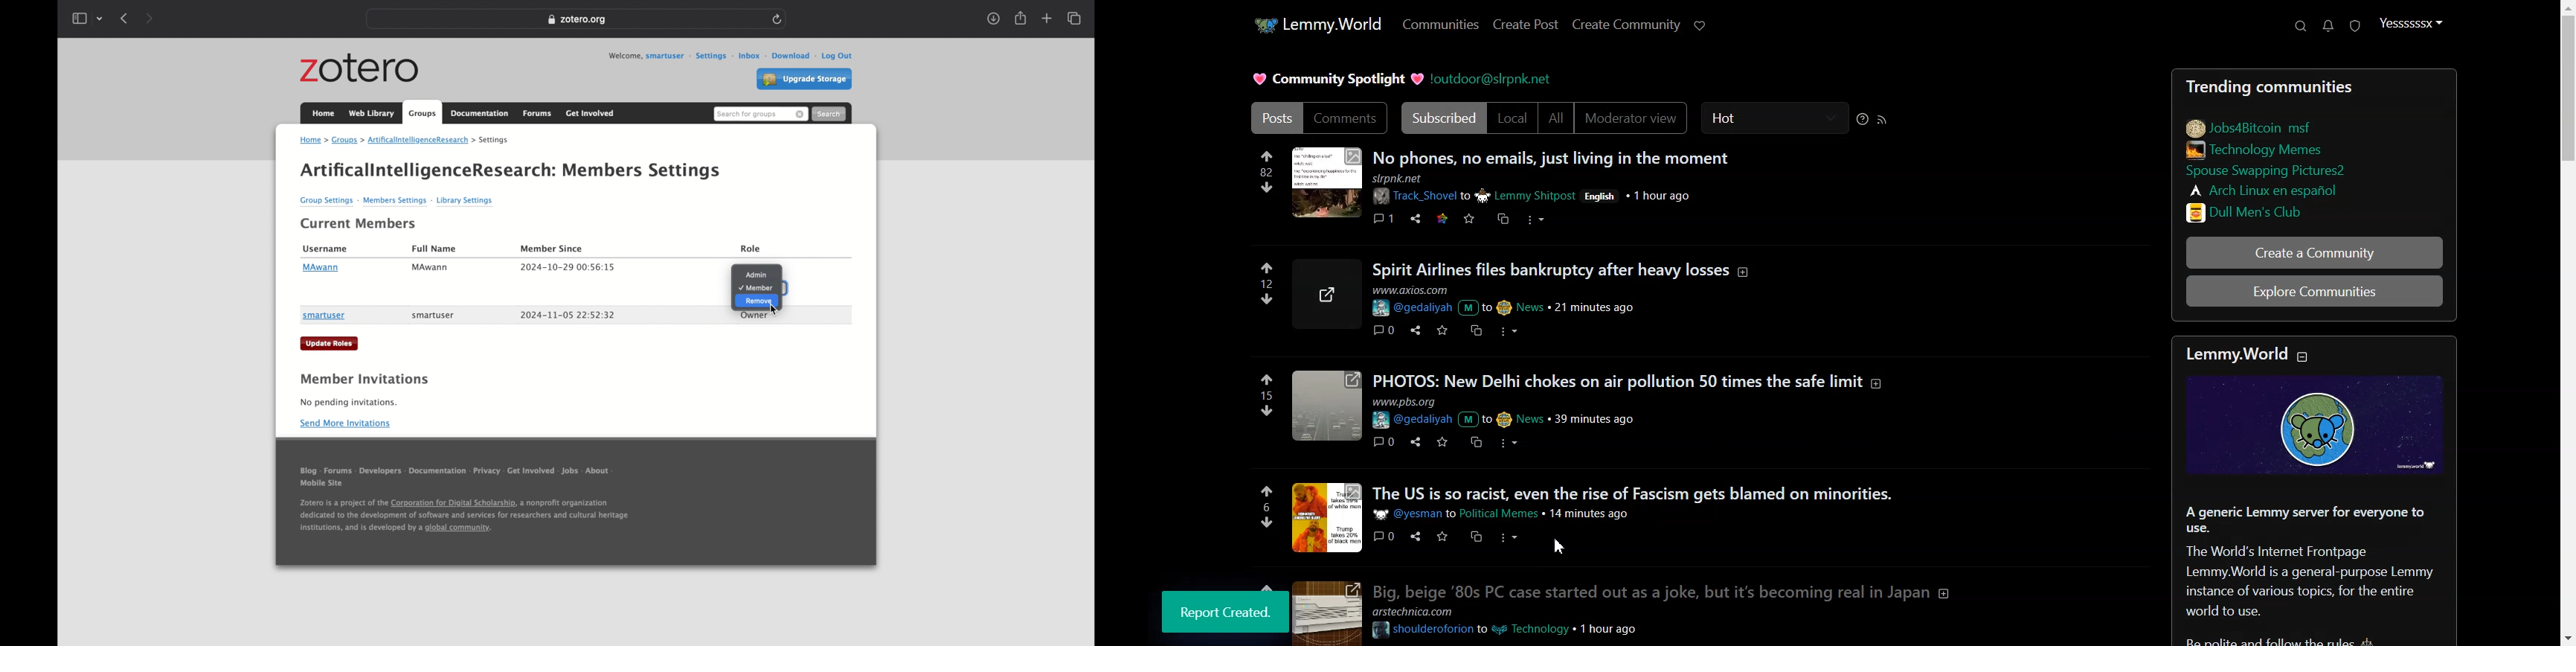 This screenshot has height=672, width=2576. What do you see at coordinates (1475, 443) in the screenshot?
I see `cross post` at bounding box center [1475, 443].